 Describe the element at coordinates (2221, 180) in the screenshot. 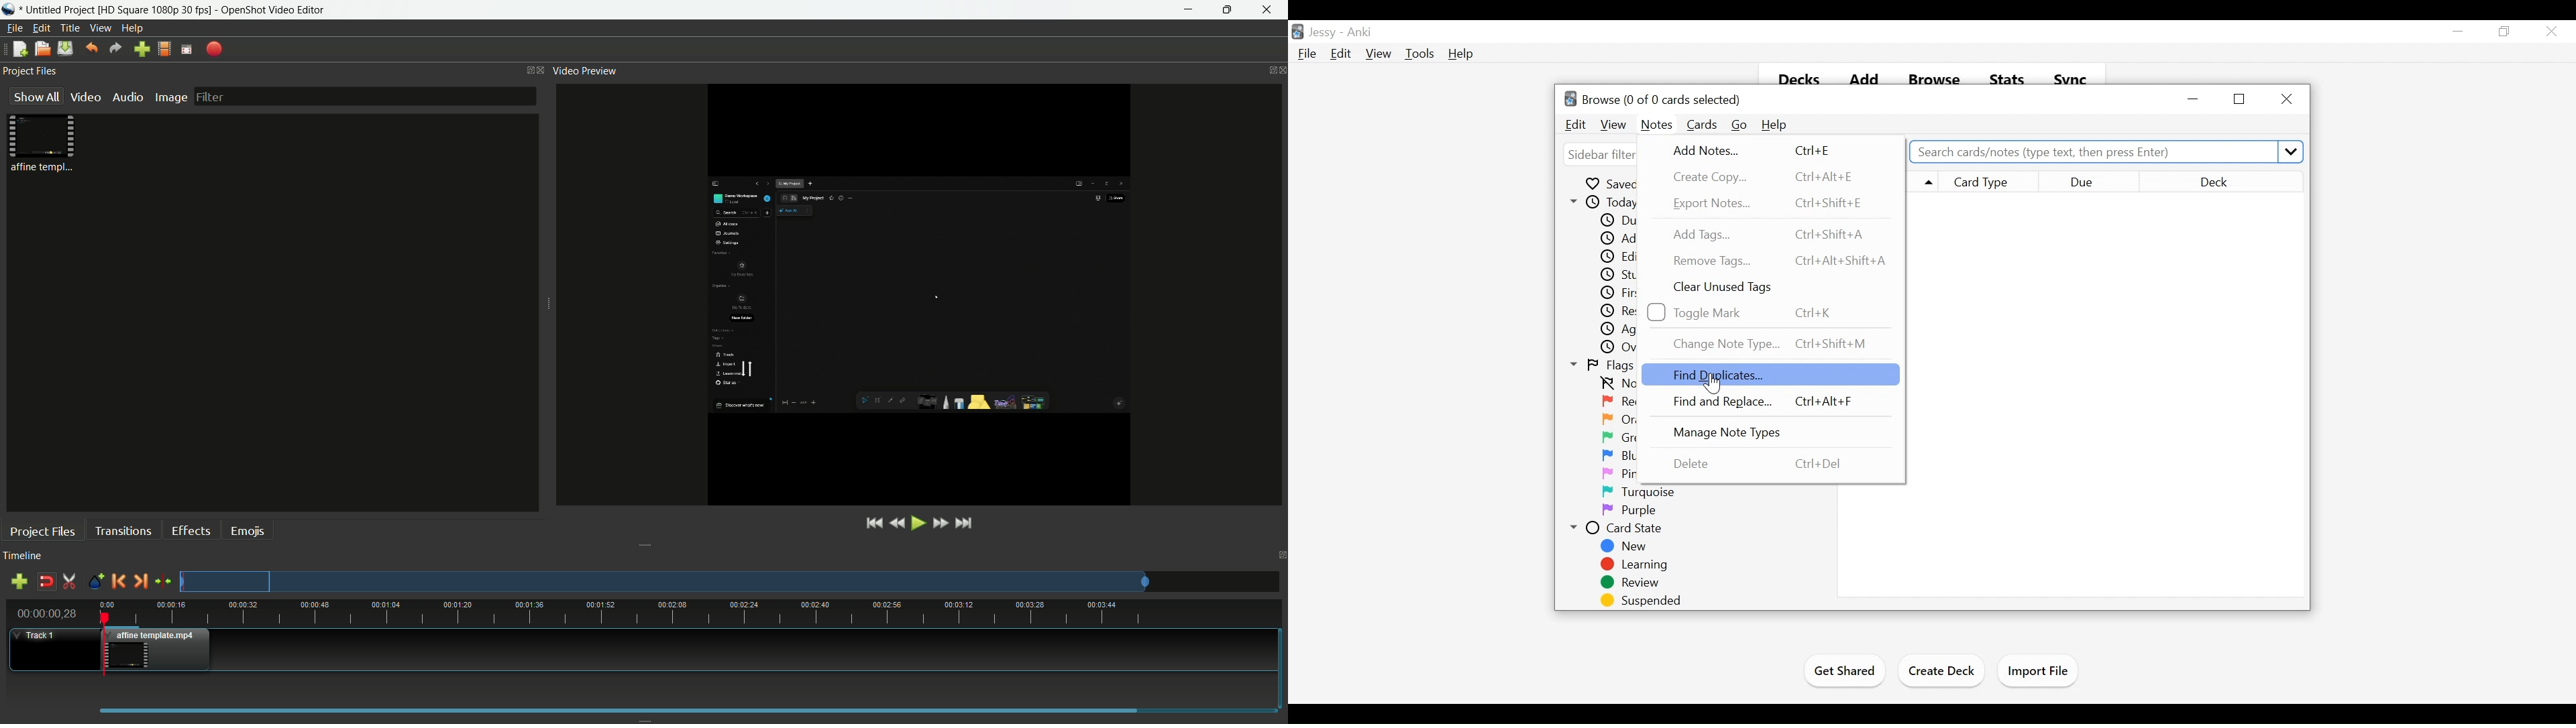

I see `Deck` at that location.